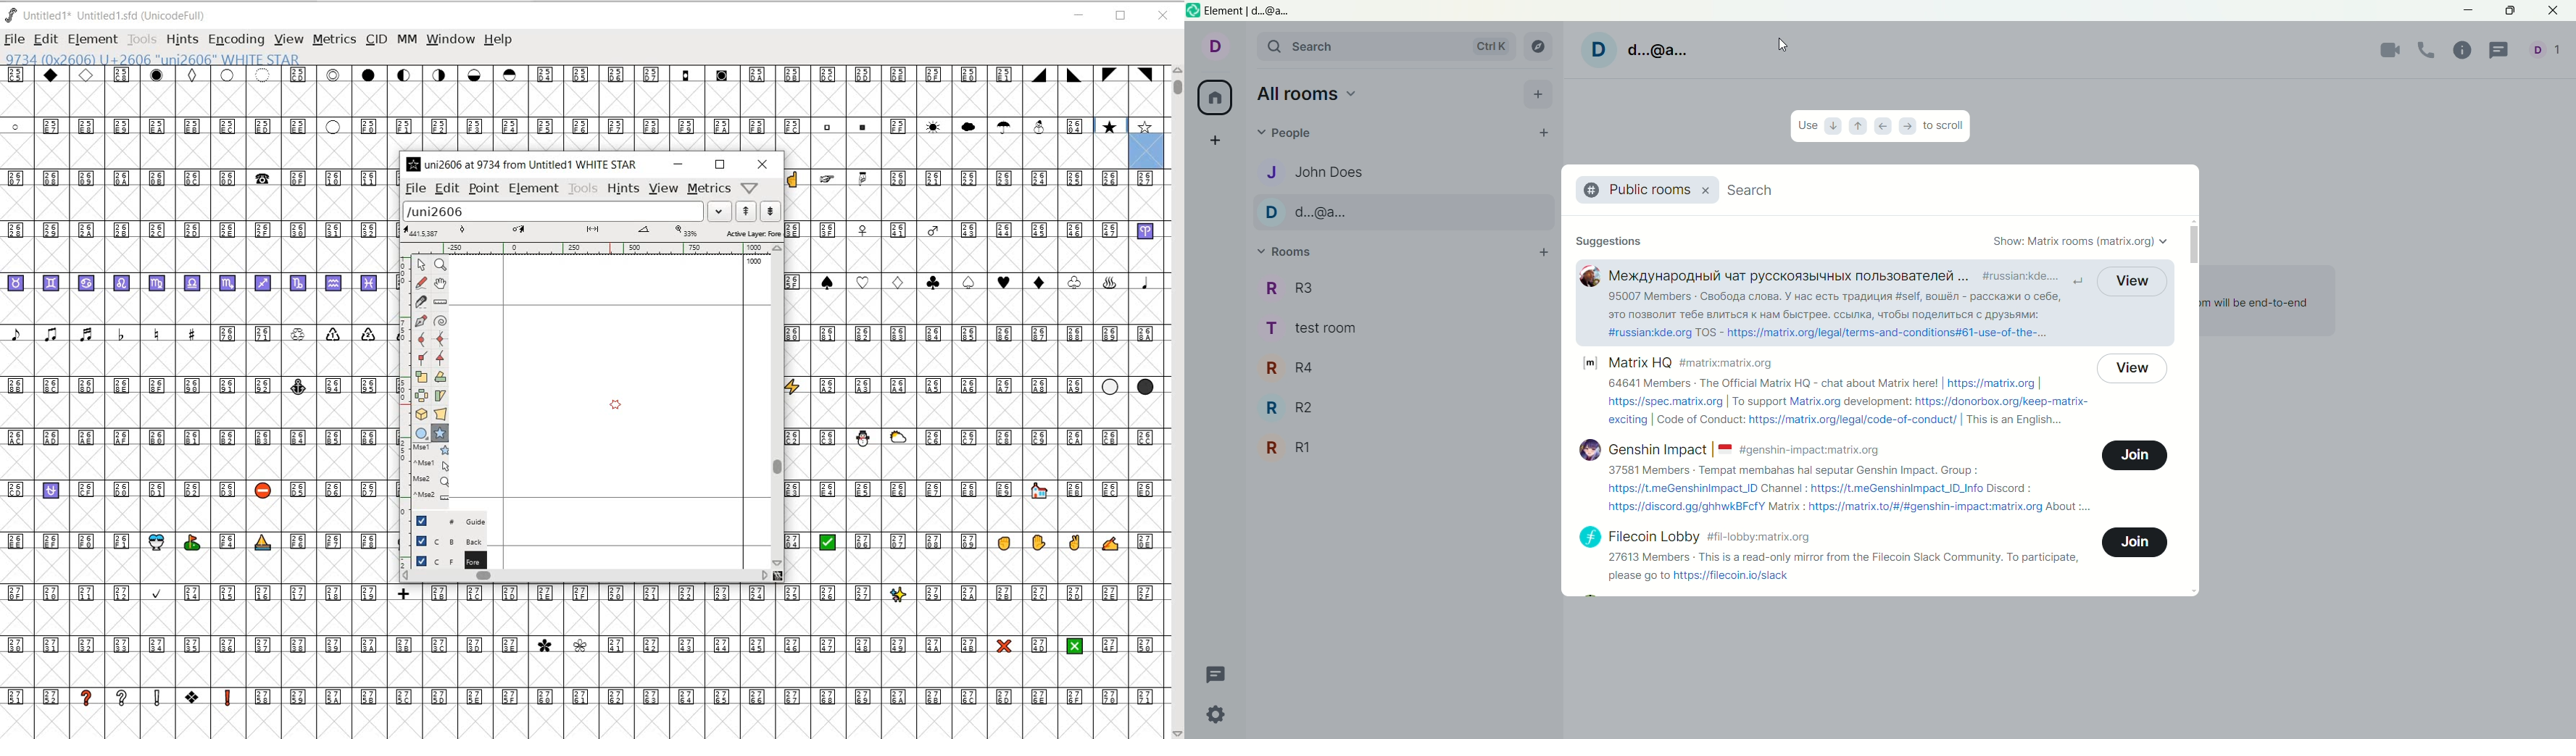 The image size is (2576, 756). I want to click on thread, so click(2504, 49).